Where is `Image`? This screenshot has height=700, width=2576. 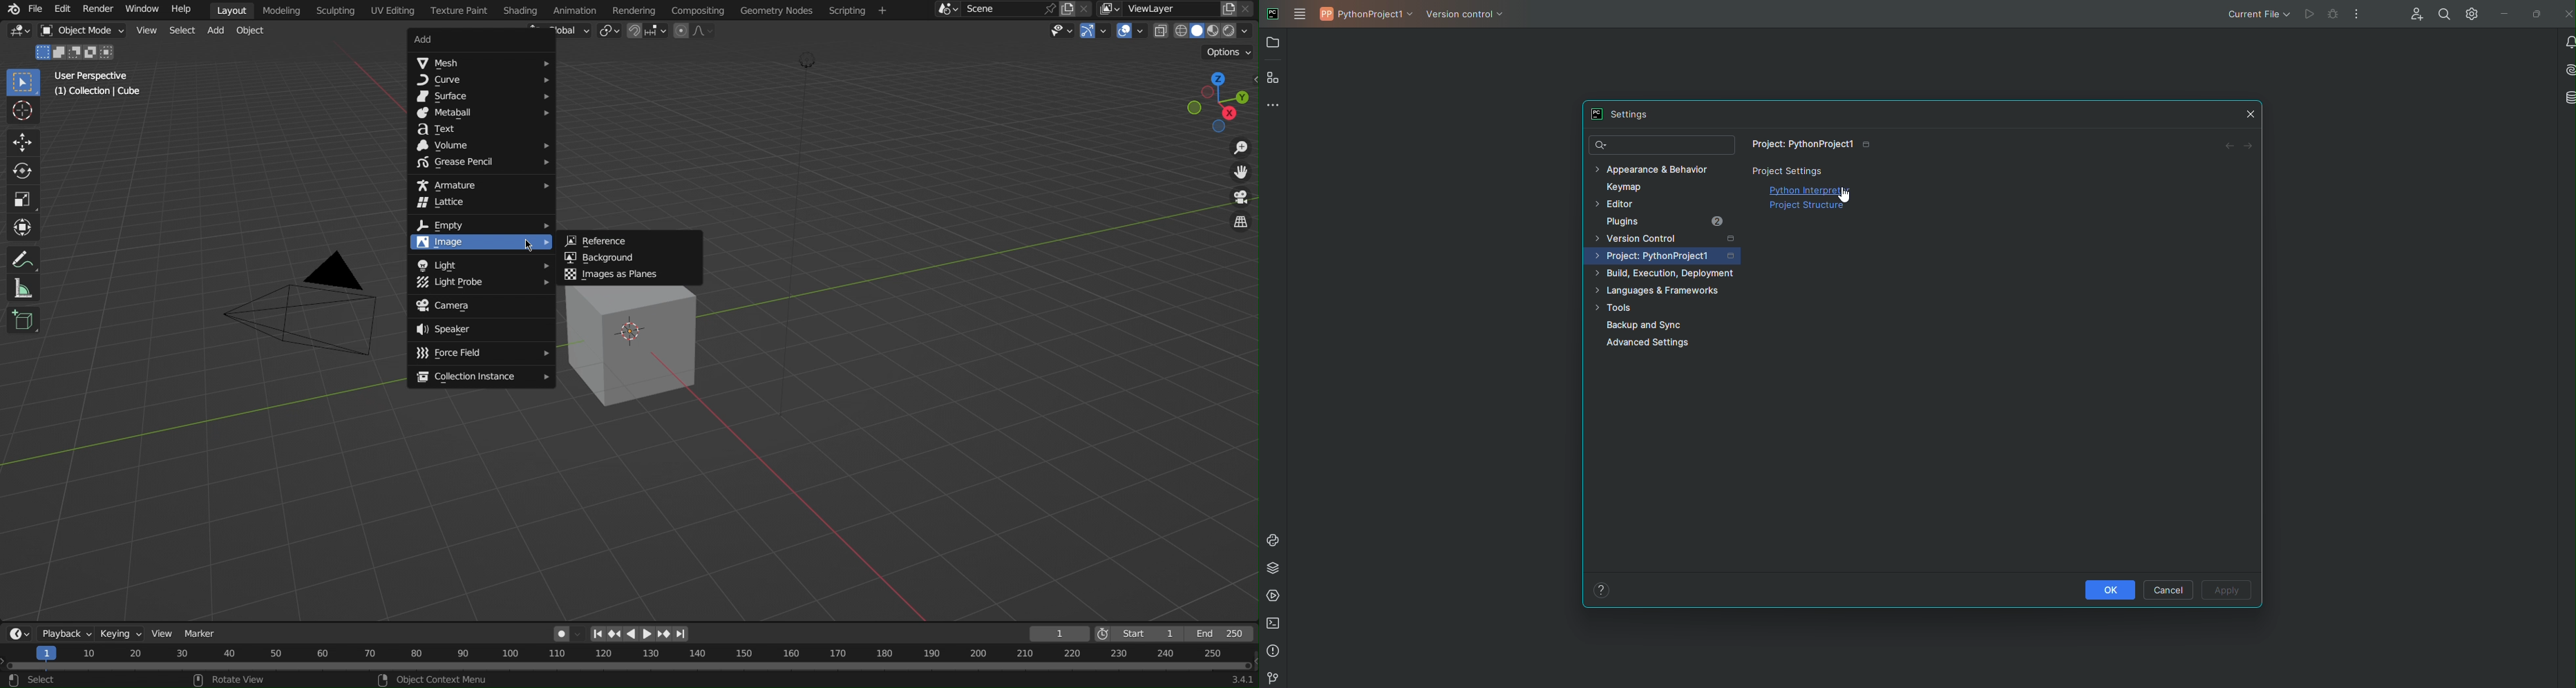
Image is located at coordinates (478, 244).